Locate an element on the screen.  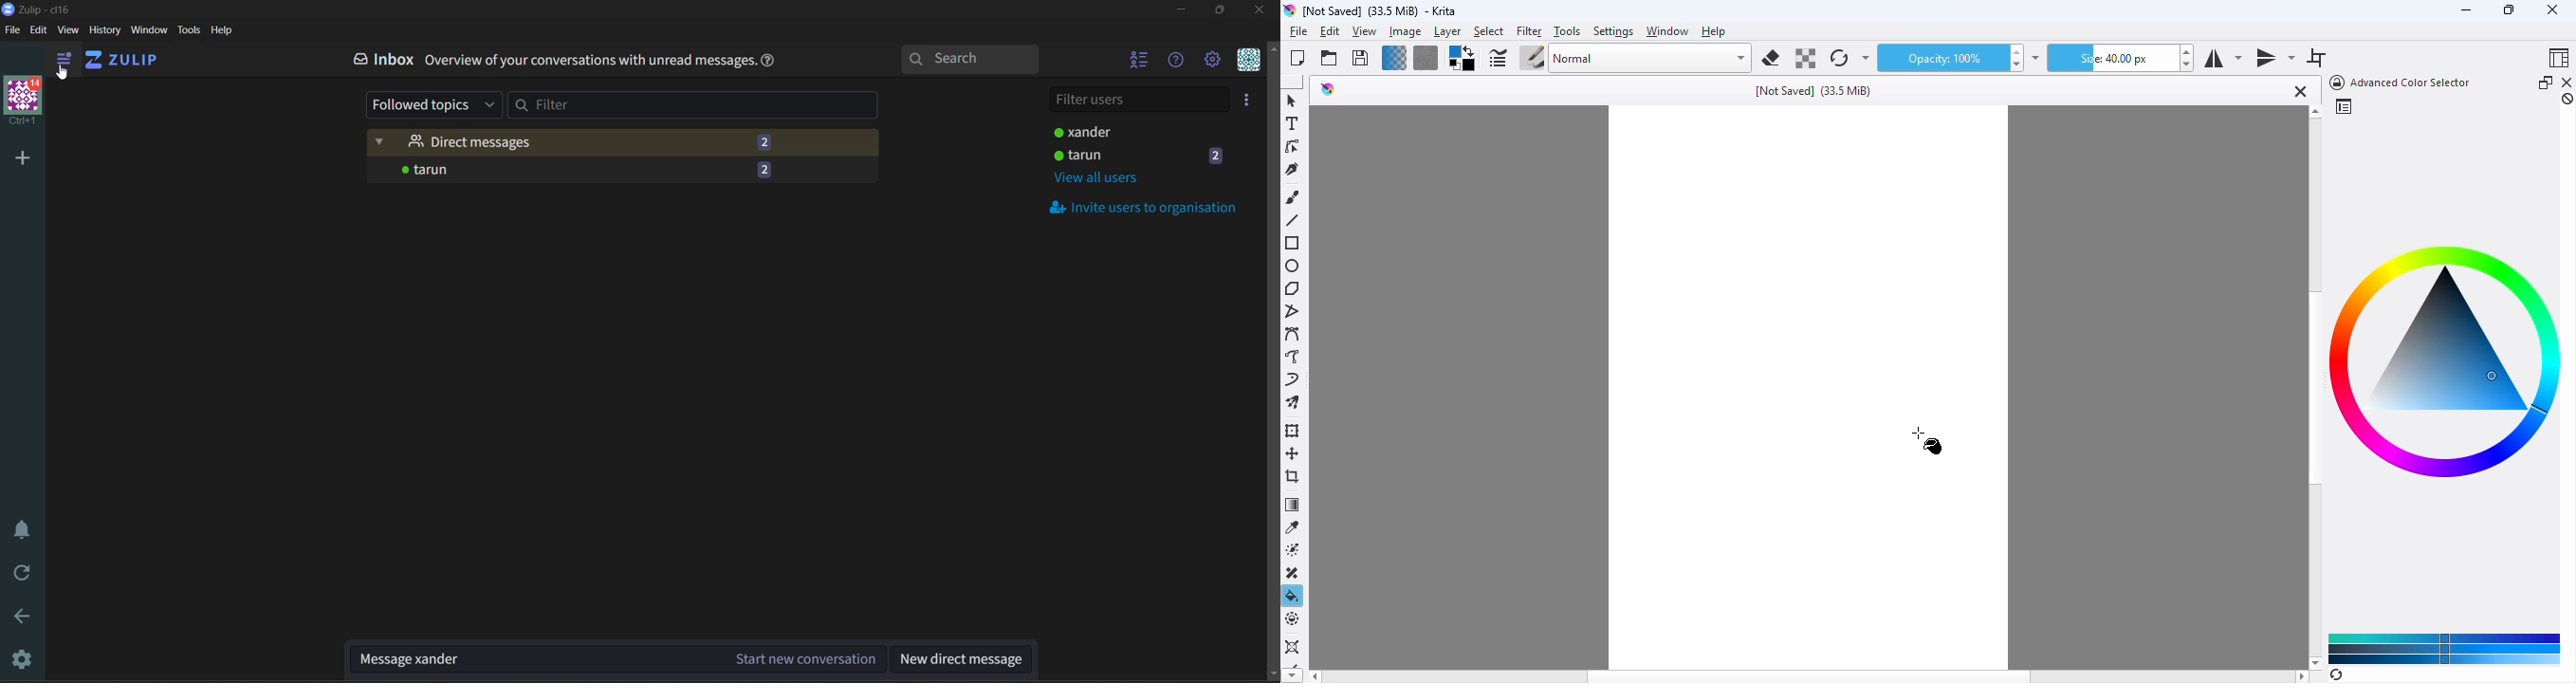
advanced color selector is located at coordinates (2398, 83).